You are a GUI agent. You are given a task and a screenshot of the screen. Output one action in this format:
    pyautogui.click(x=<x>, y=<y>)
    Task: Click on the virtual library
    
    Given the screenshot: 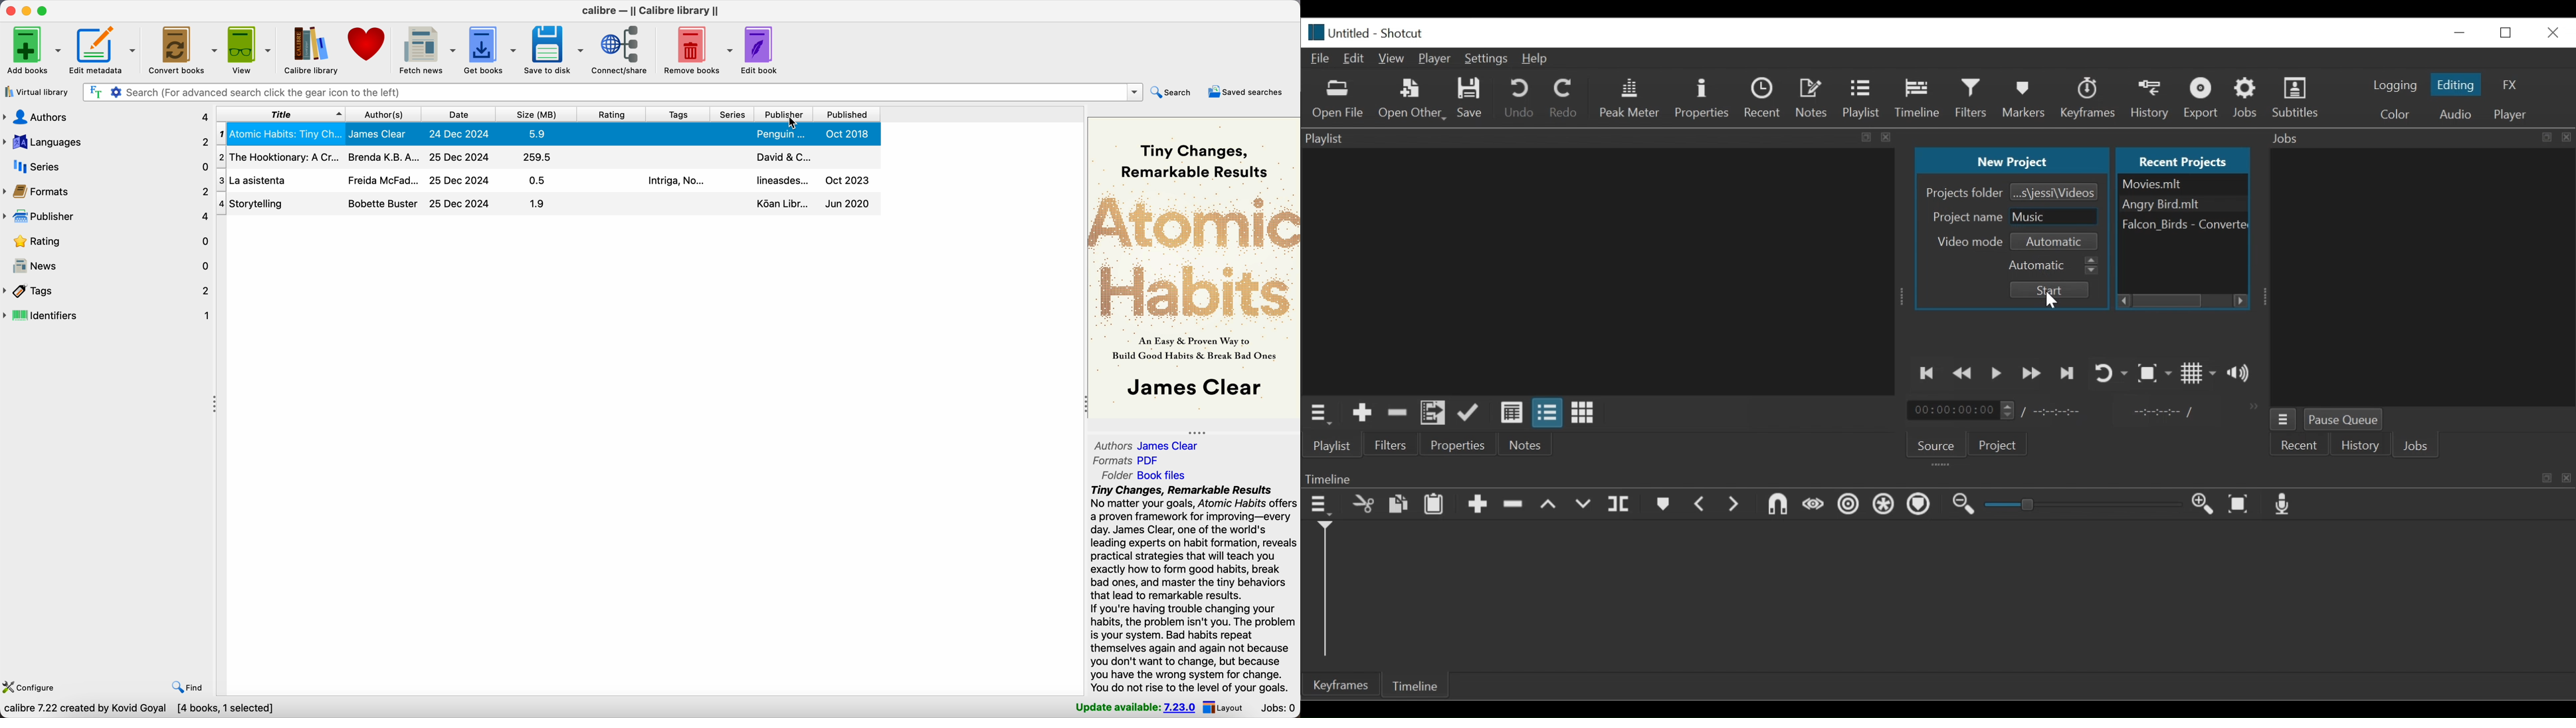 What is the action you would take?
    pyautogui.click(x=36, y=93)
    